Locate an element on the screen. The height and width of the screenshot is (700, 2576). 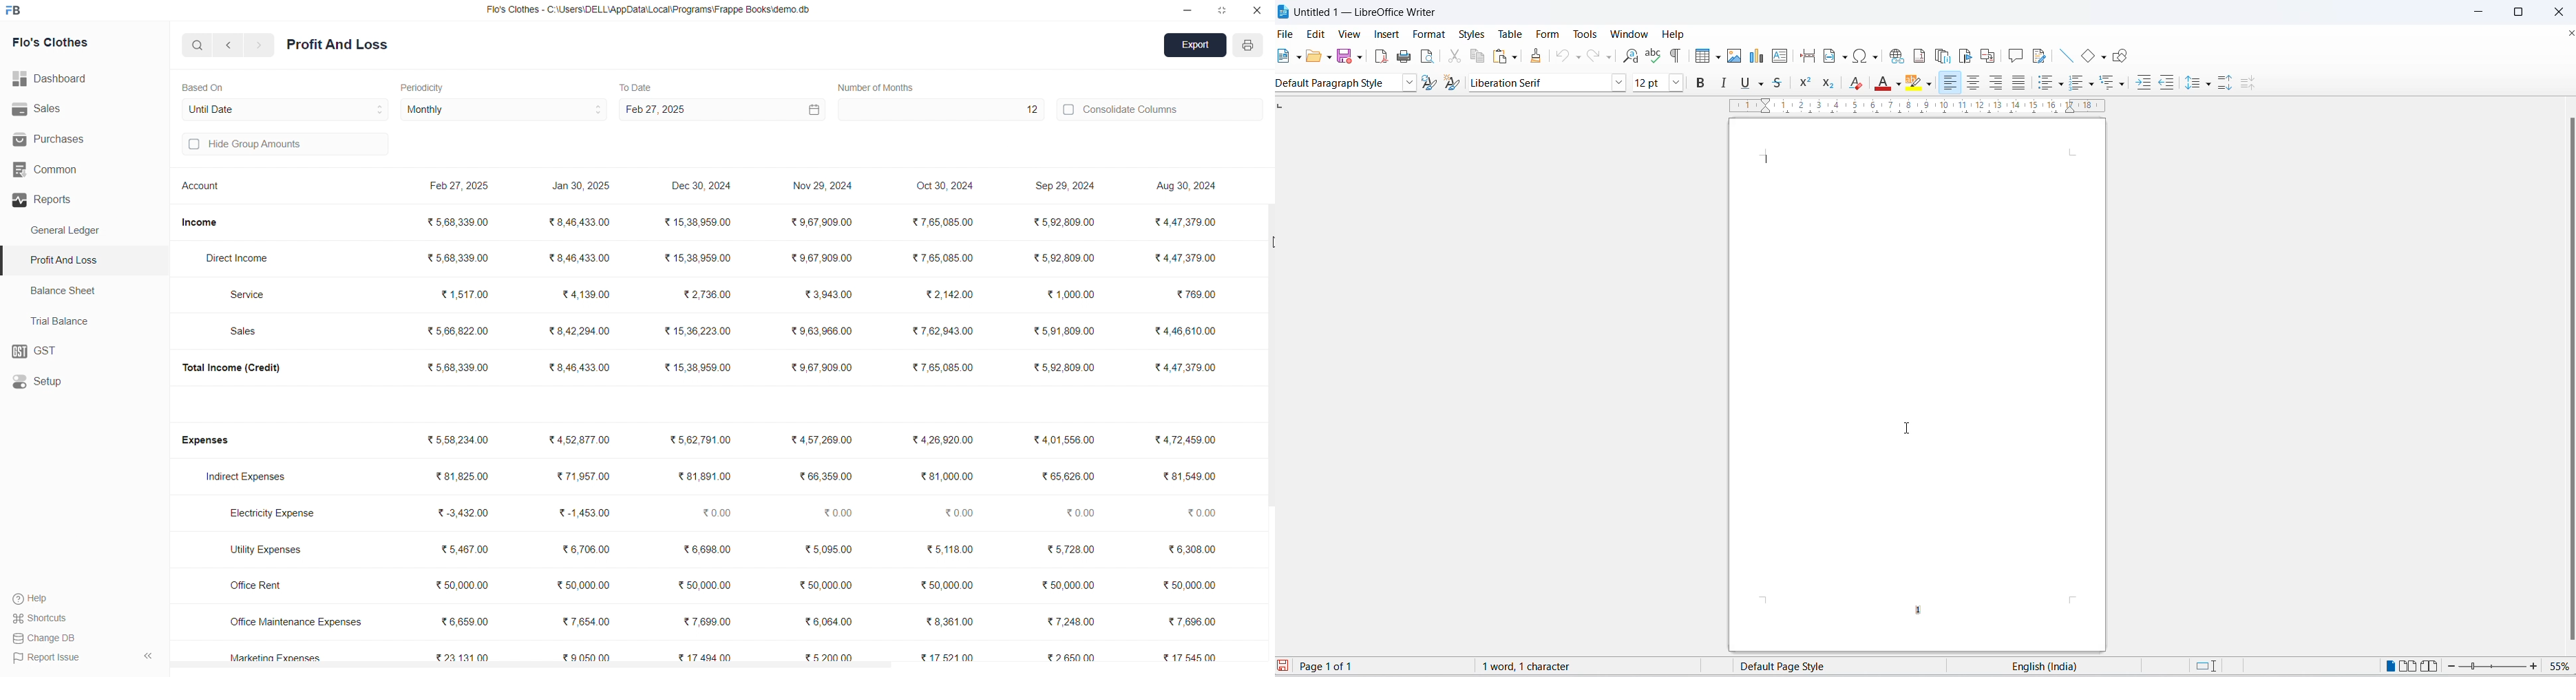
₹50,000.00 is located at coordinates (464, 584).